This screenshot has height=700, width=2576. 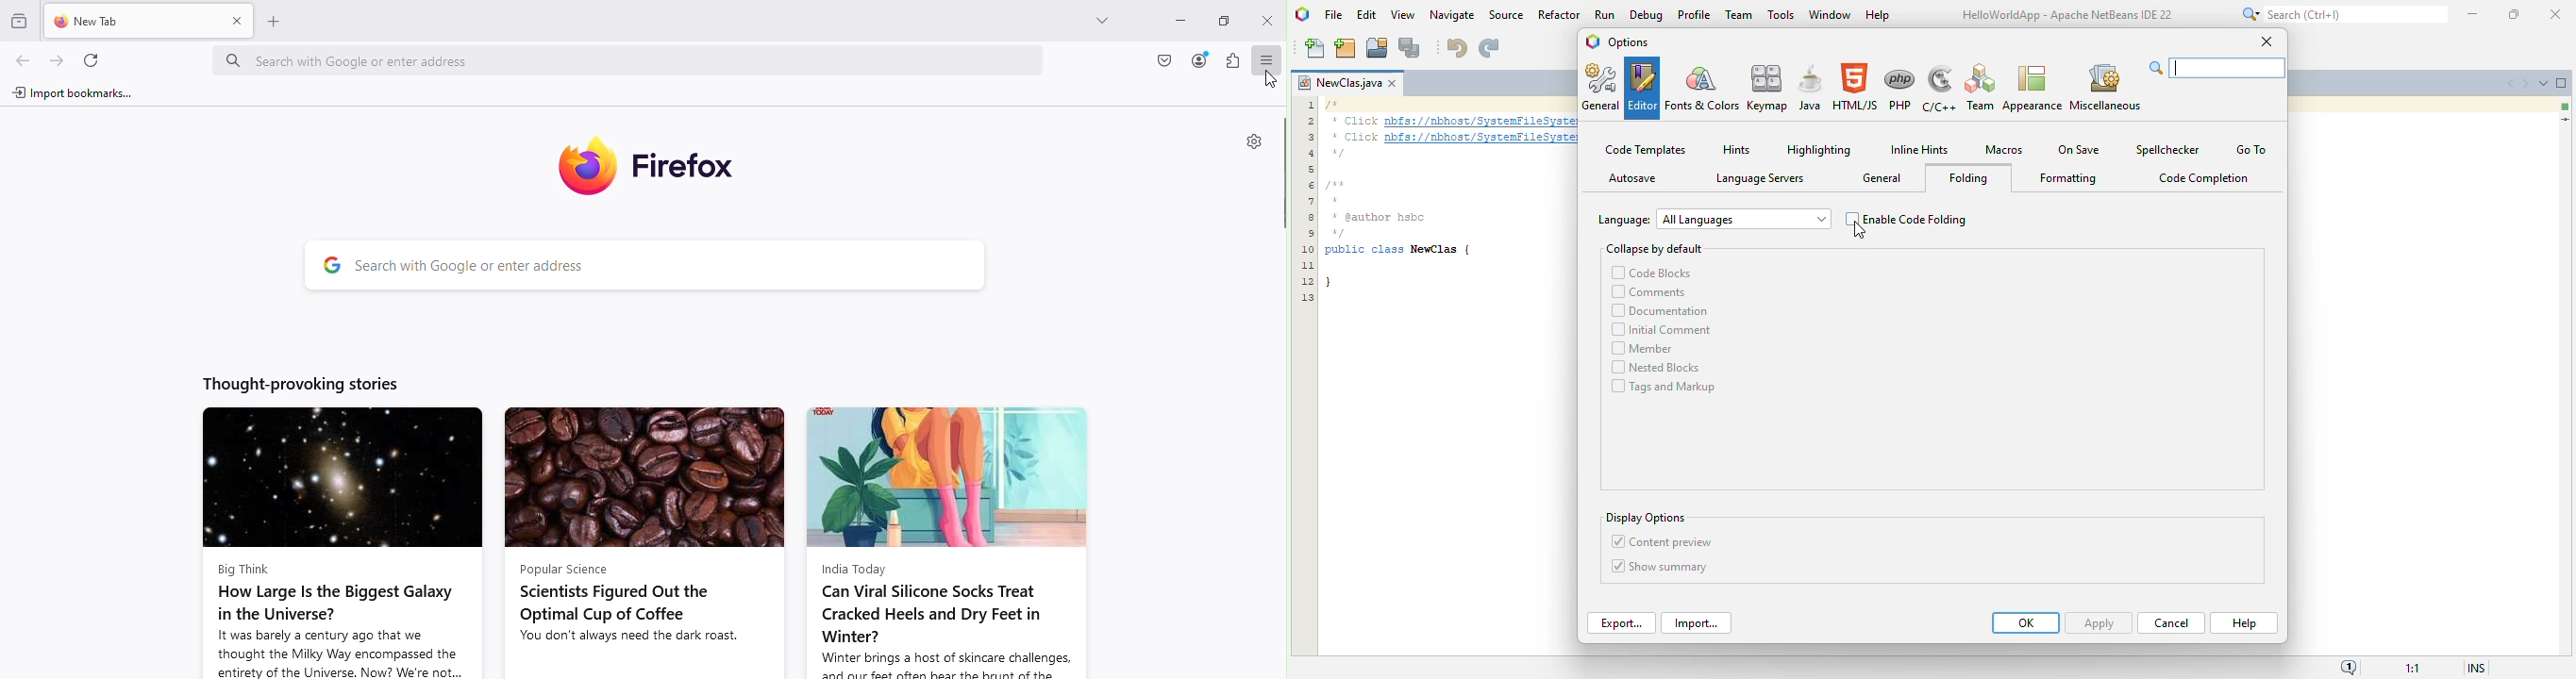 I want to click on New tab, so click(x=128, y=20).